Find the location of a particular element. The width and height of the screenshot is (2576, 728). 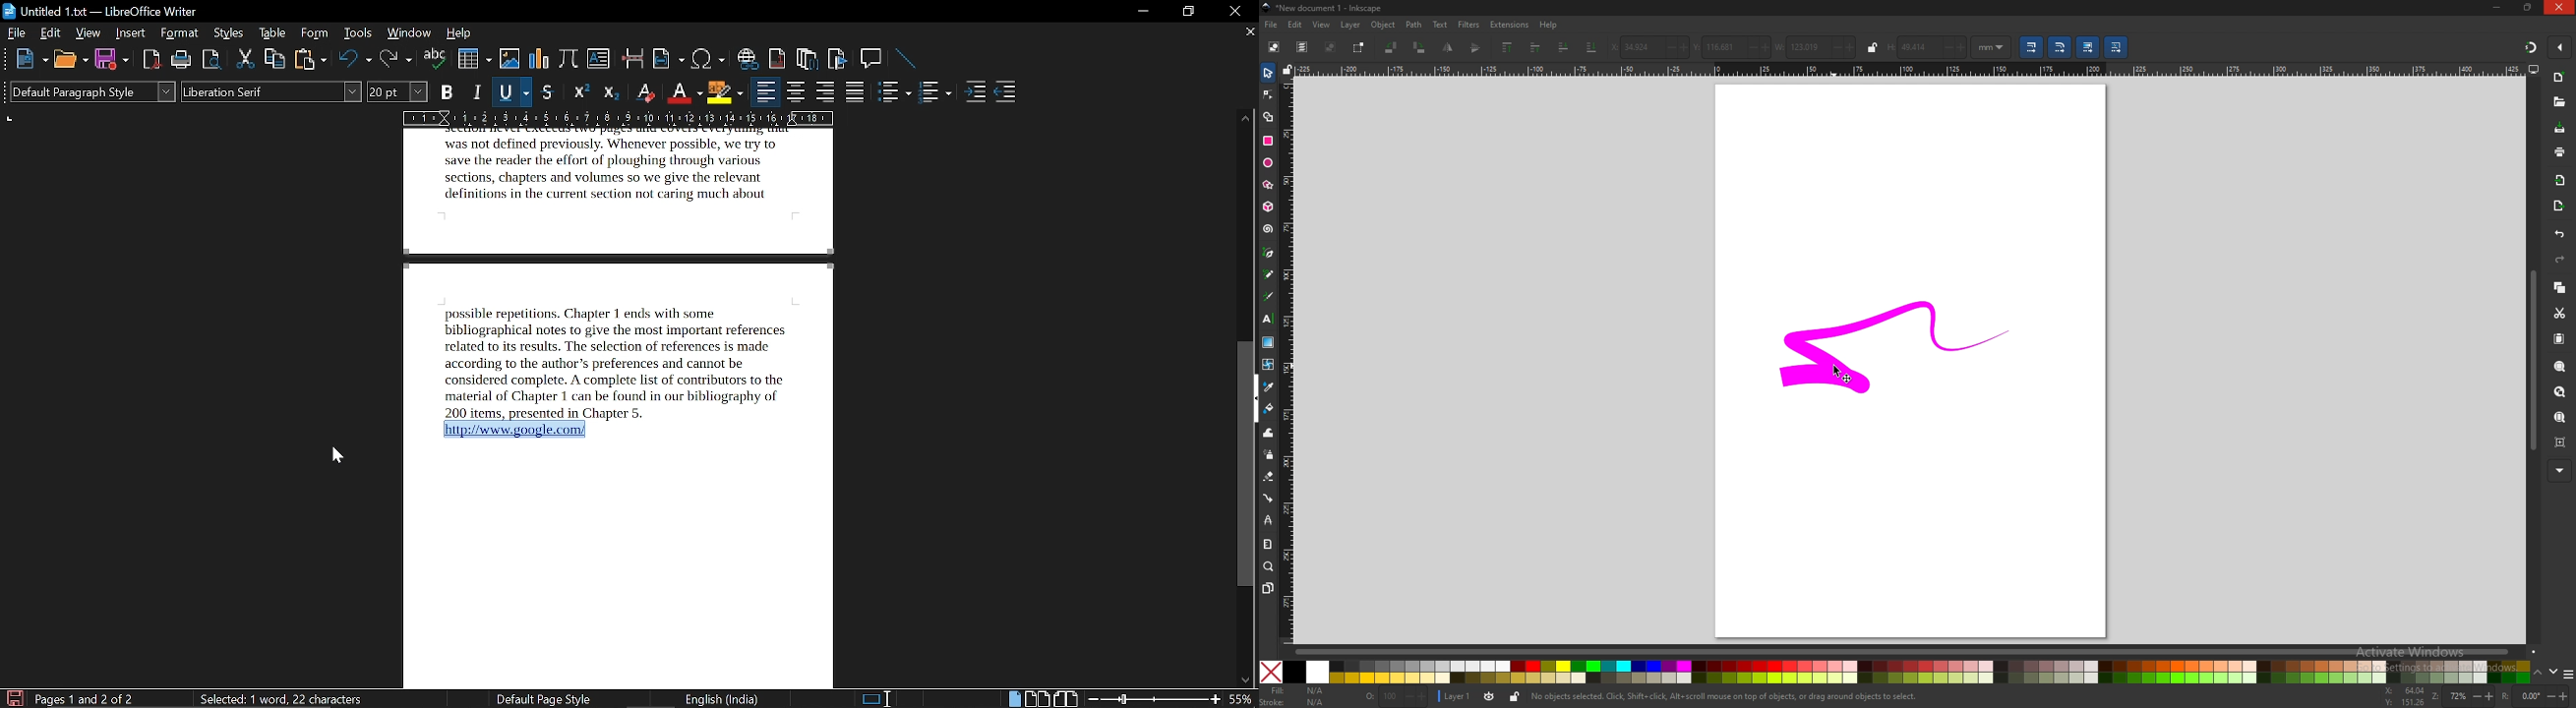

align right is located at coordinates (825, 93).